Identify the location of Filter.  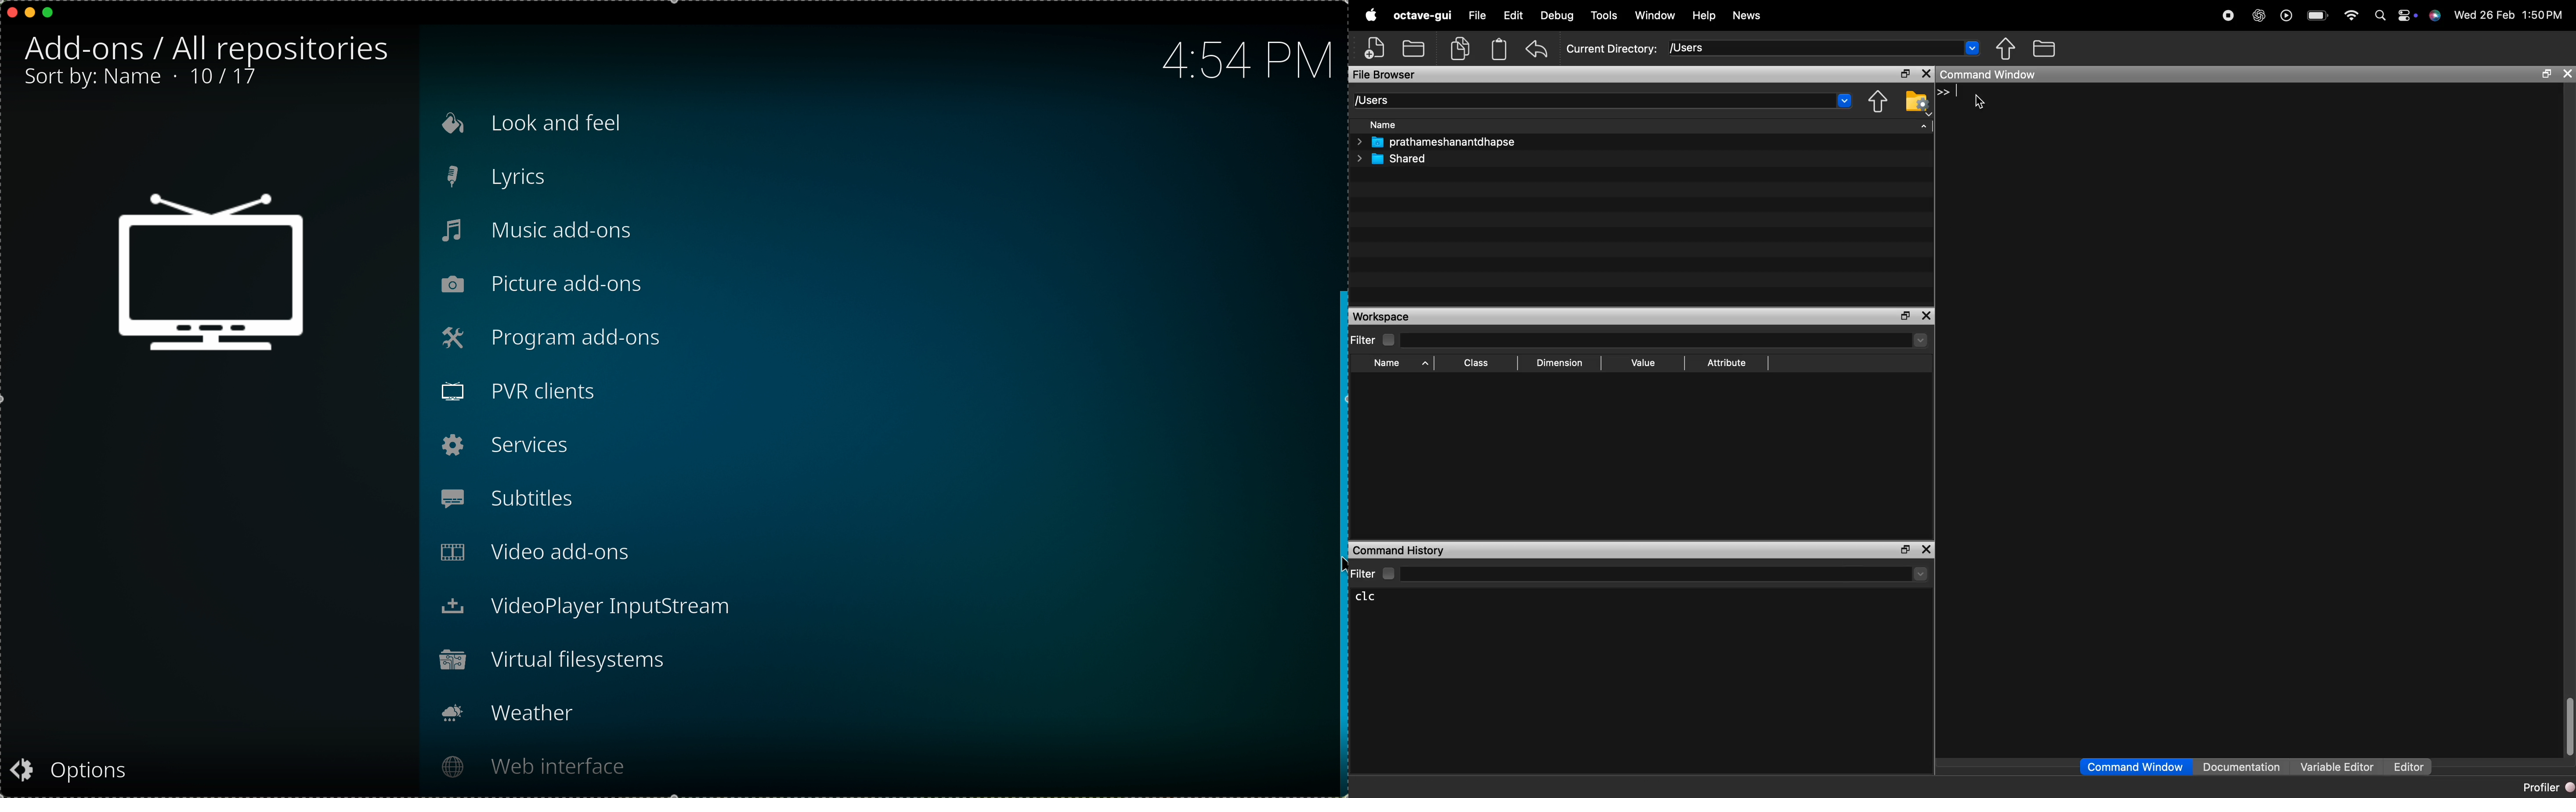
(1639, 573).